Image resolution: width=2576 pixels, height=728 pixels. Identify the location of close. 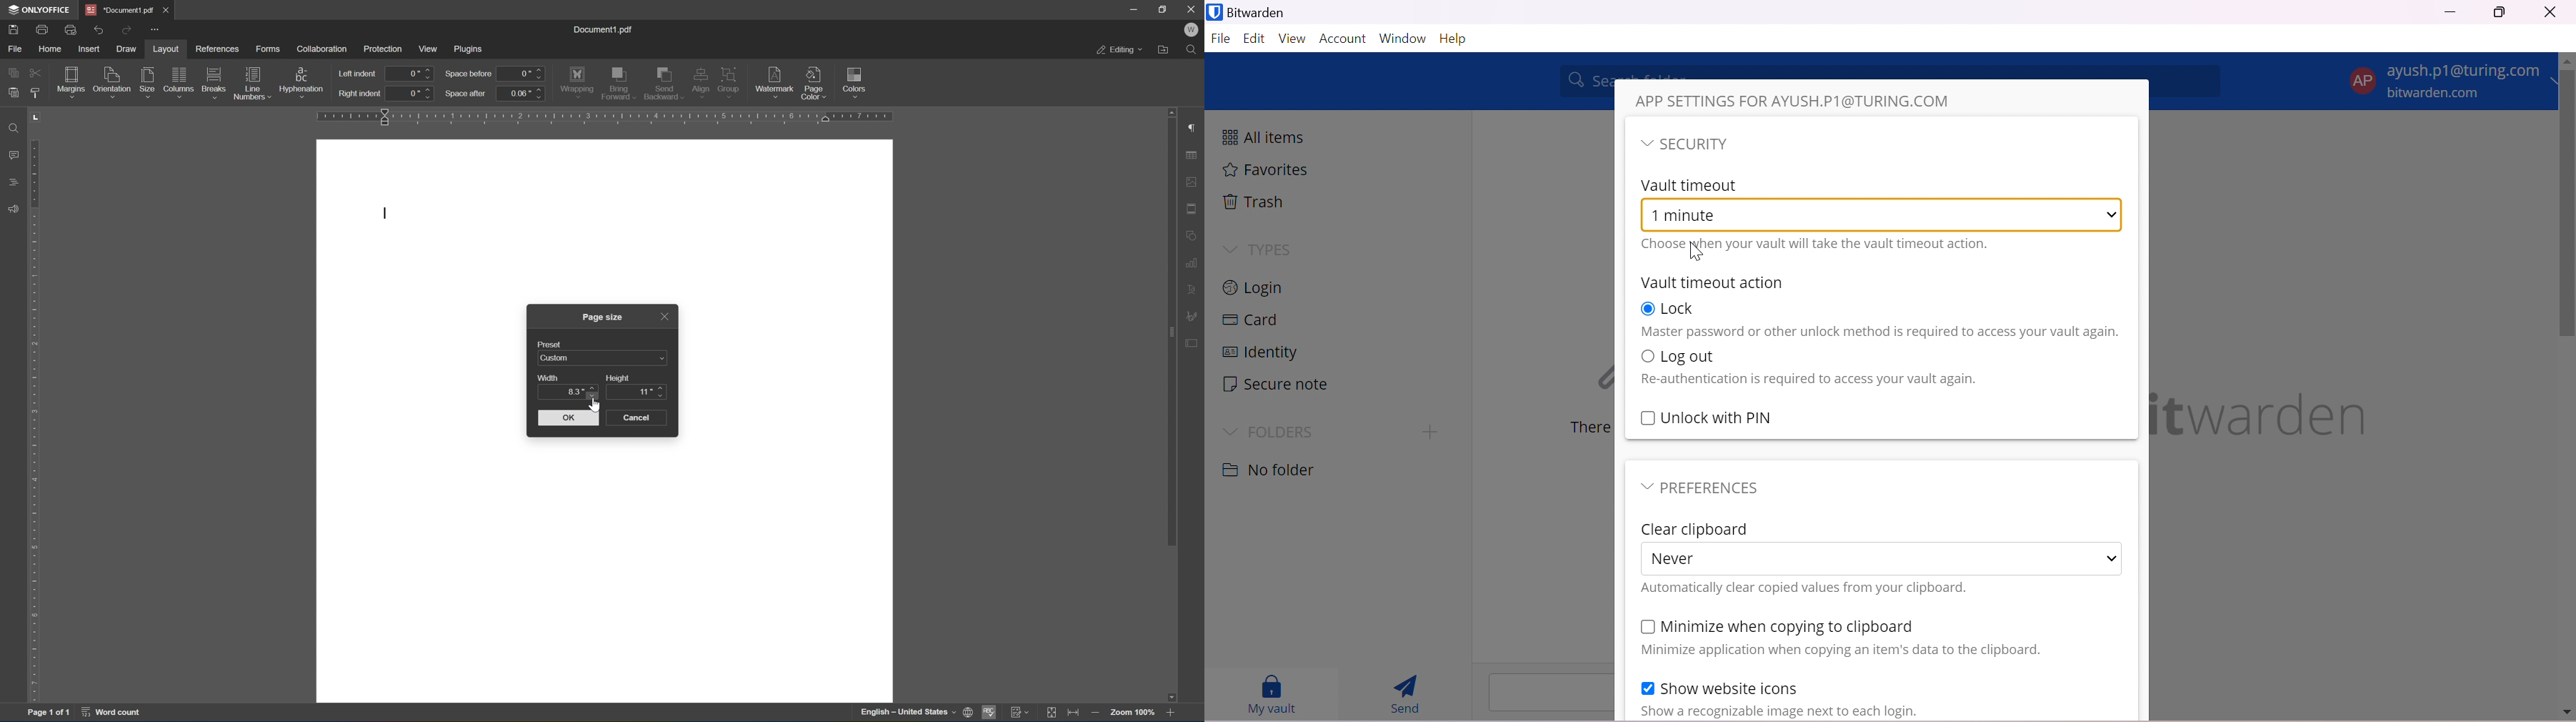
(1192, 9).